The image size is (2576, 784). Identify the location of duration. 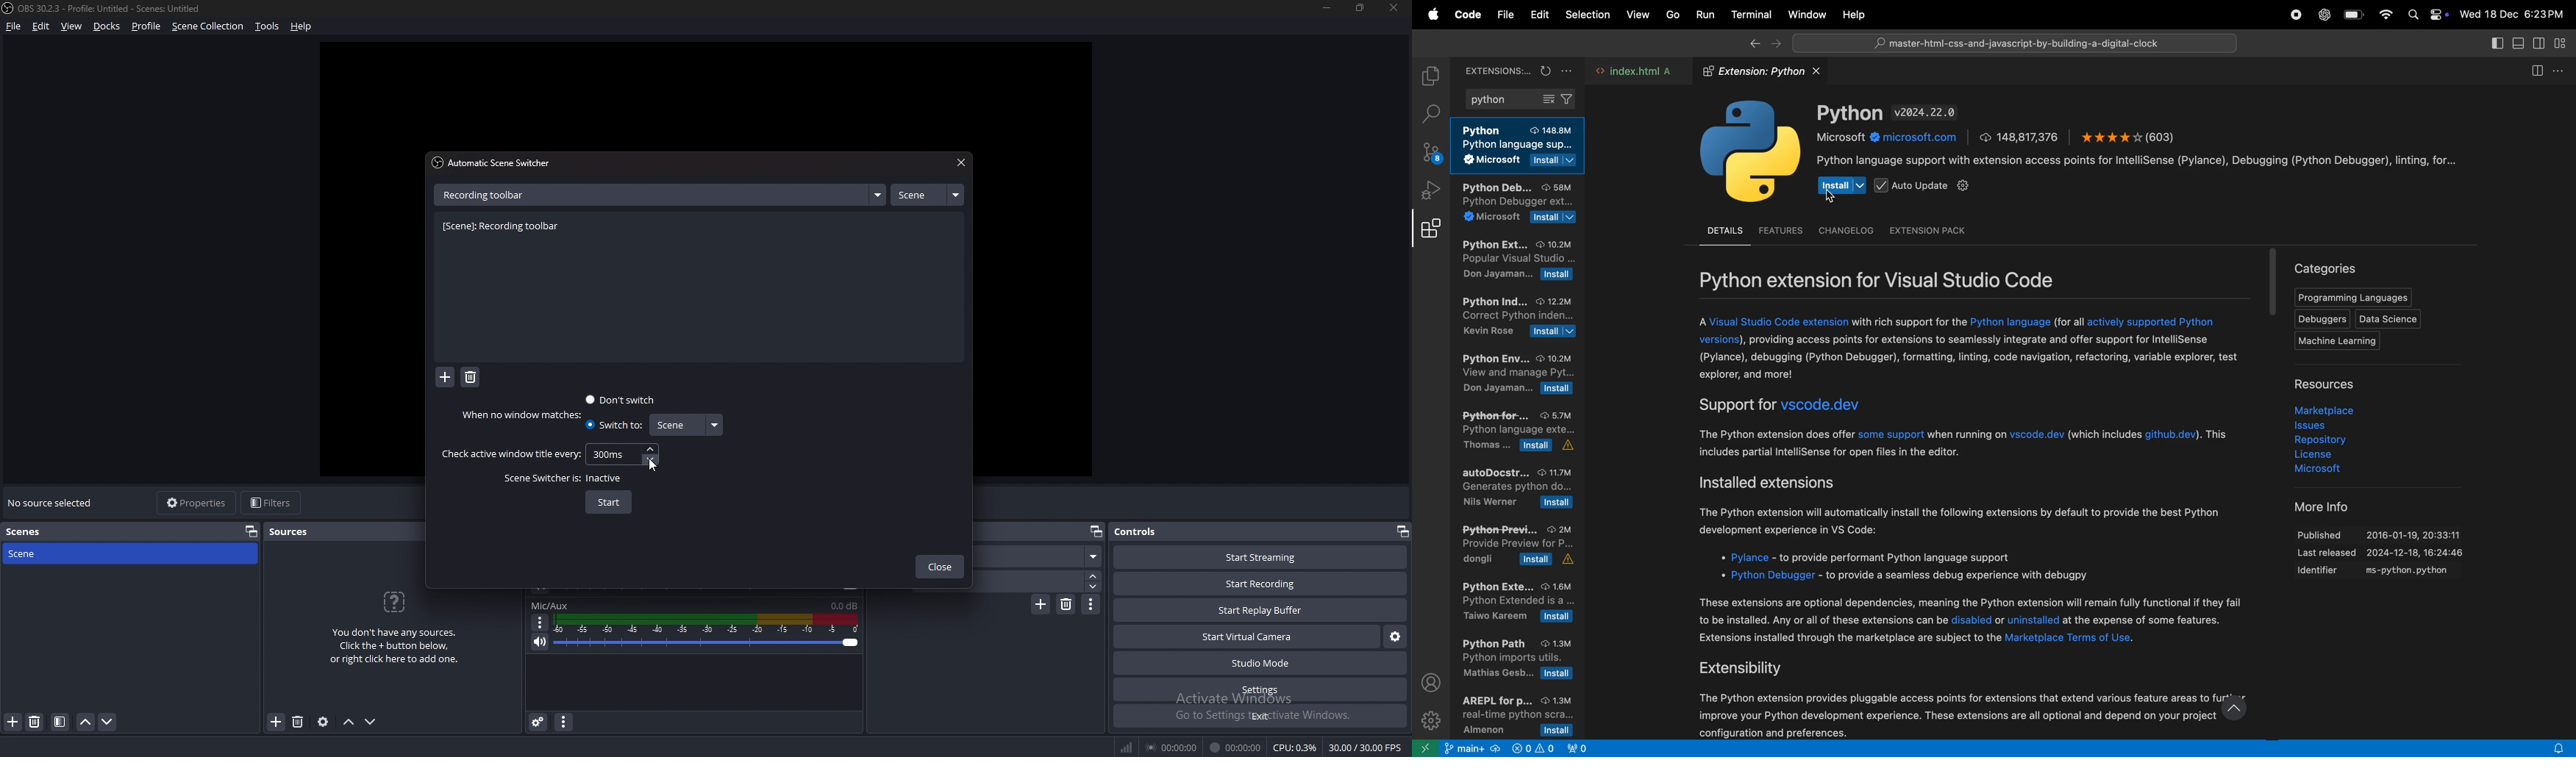
(1037, 581).